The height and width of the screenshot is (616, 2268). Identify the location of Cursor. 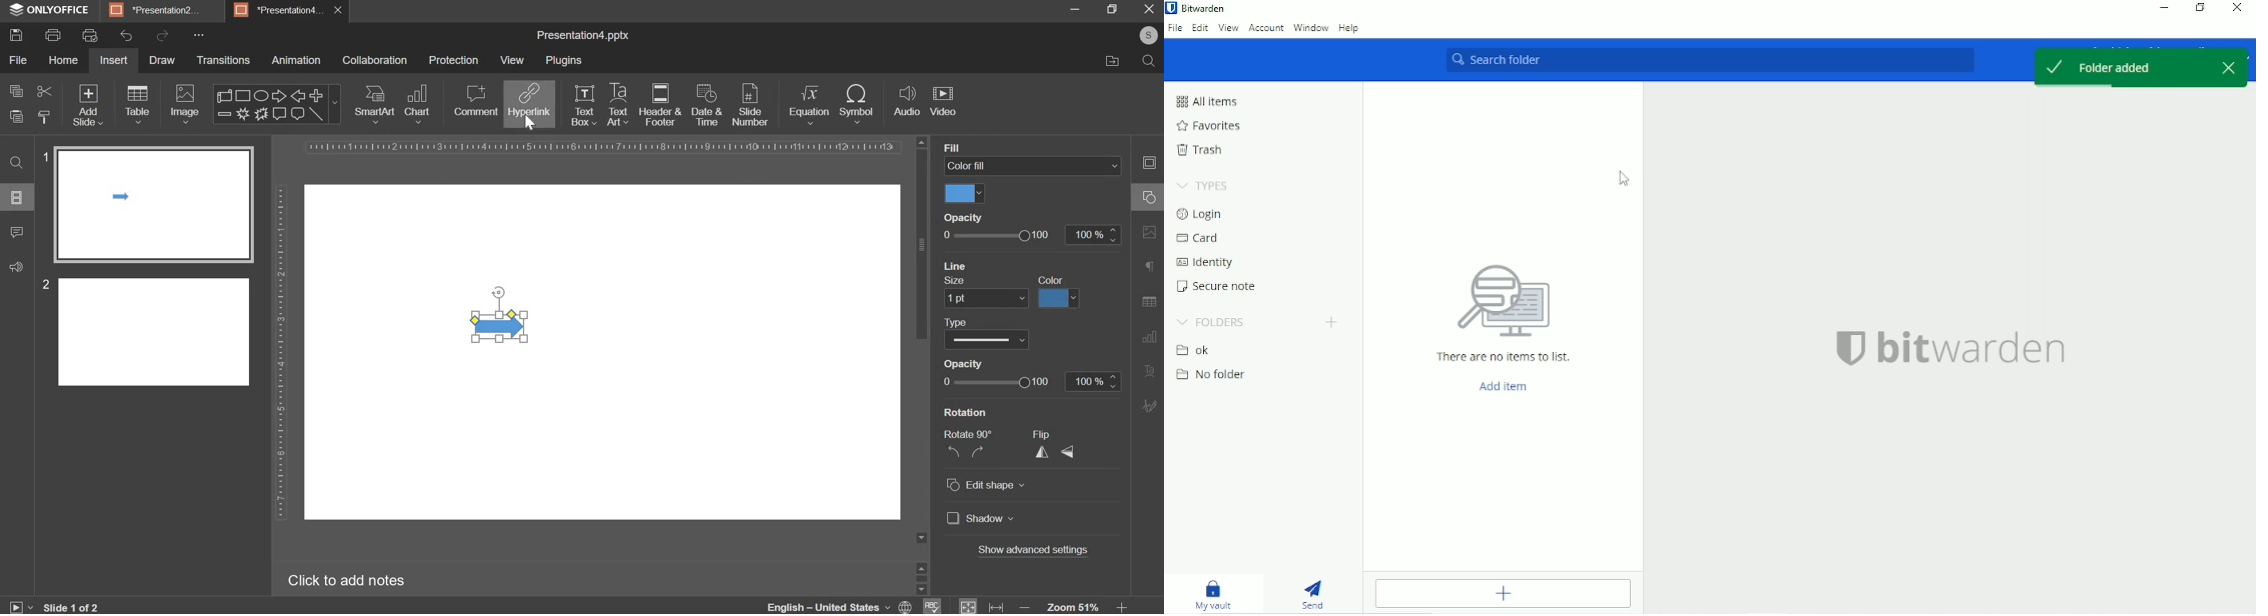
(1625, 179).